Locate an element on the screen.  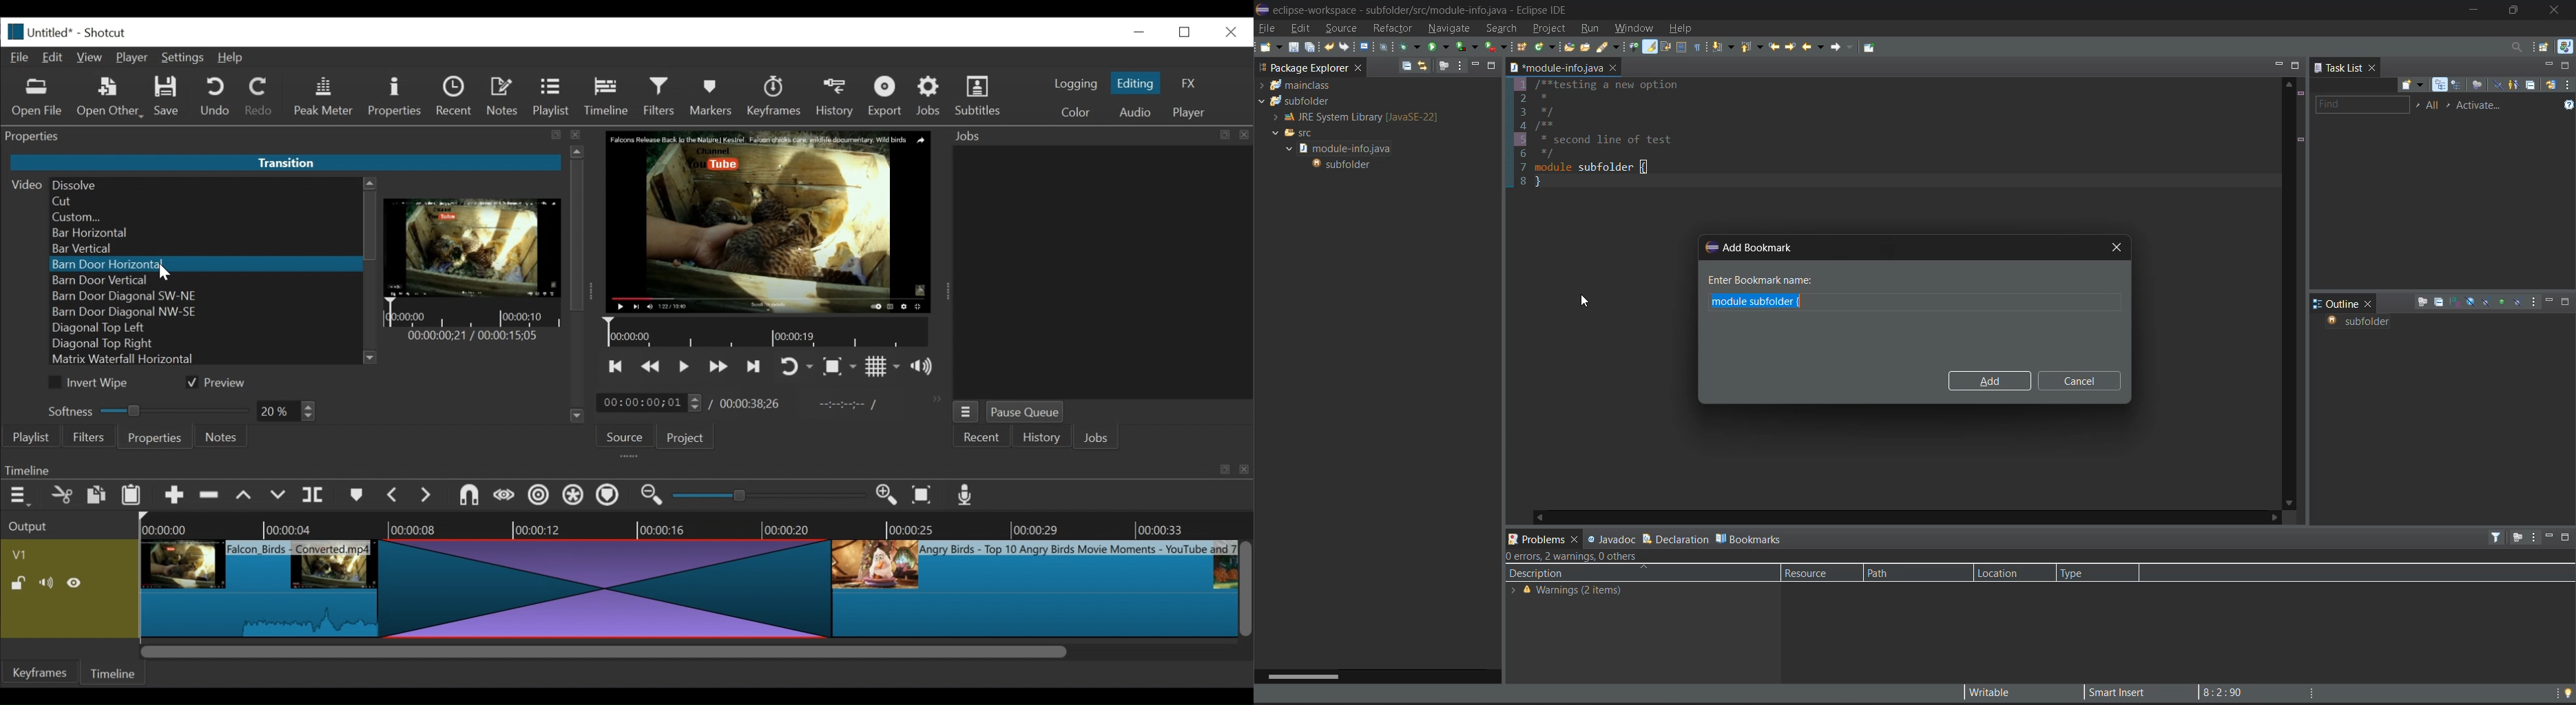
scrub while dragging is located at coordinates (505, 496).